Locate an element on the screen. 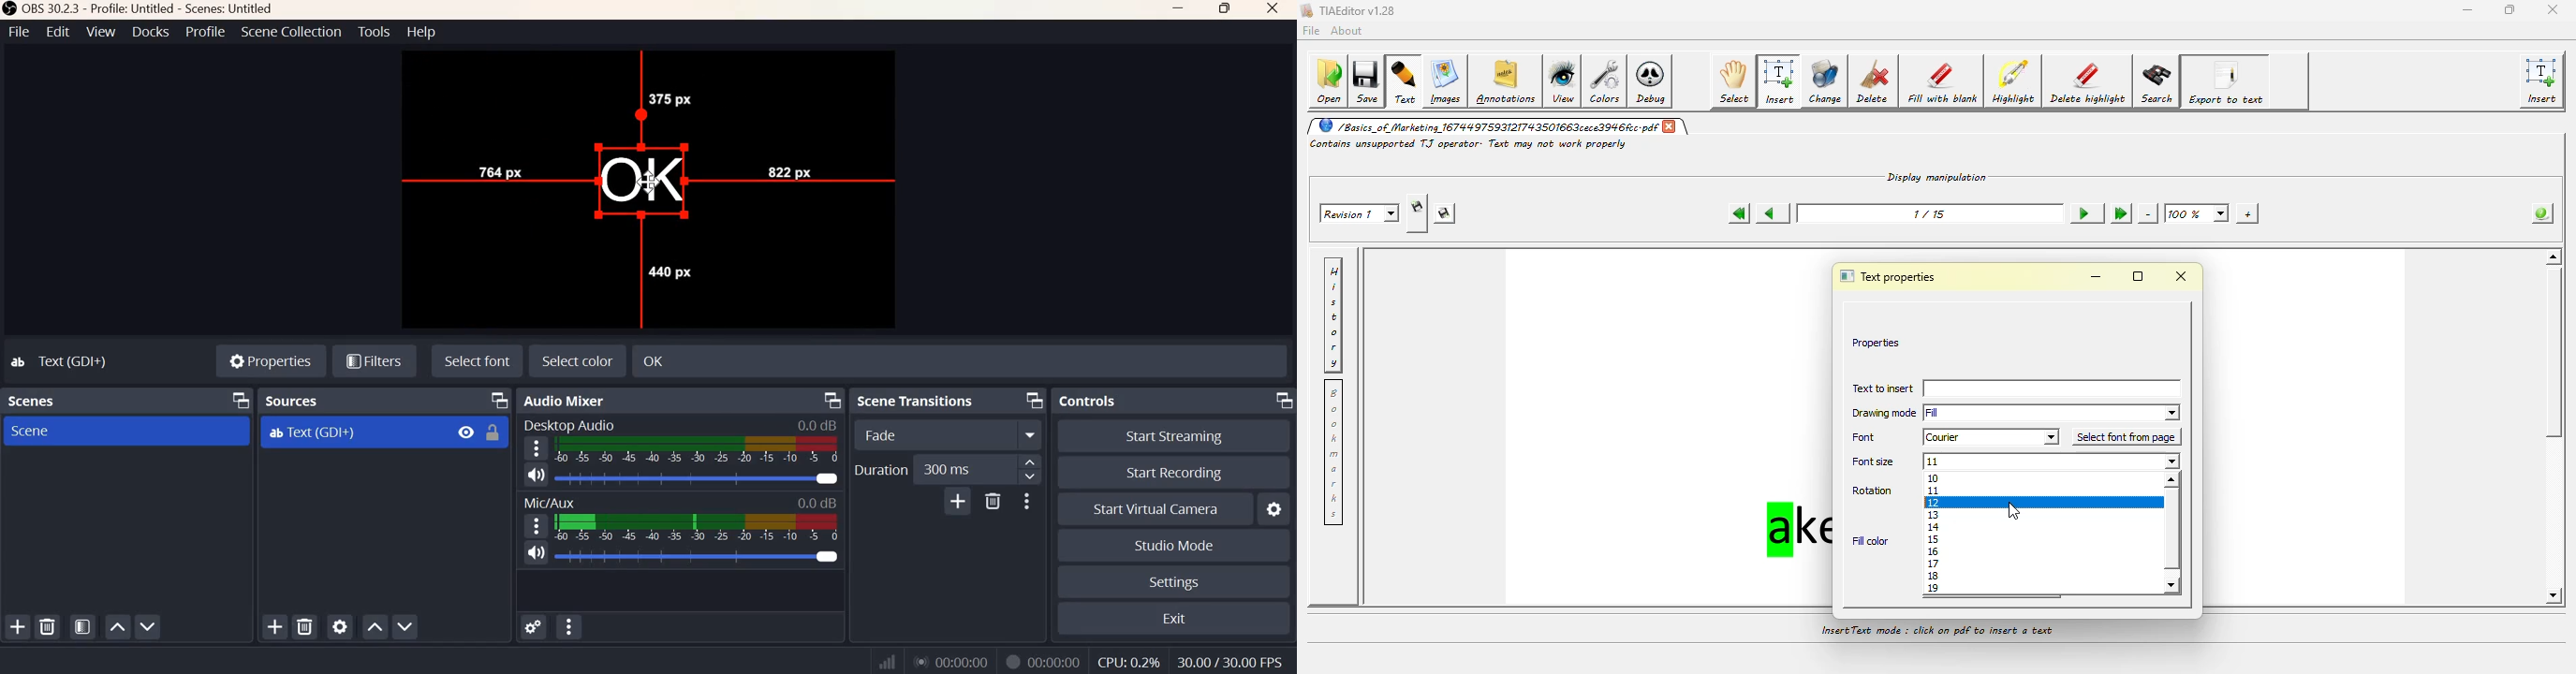  Dock Options icon is located at coordinates (833, 400).